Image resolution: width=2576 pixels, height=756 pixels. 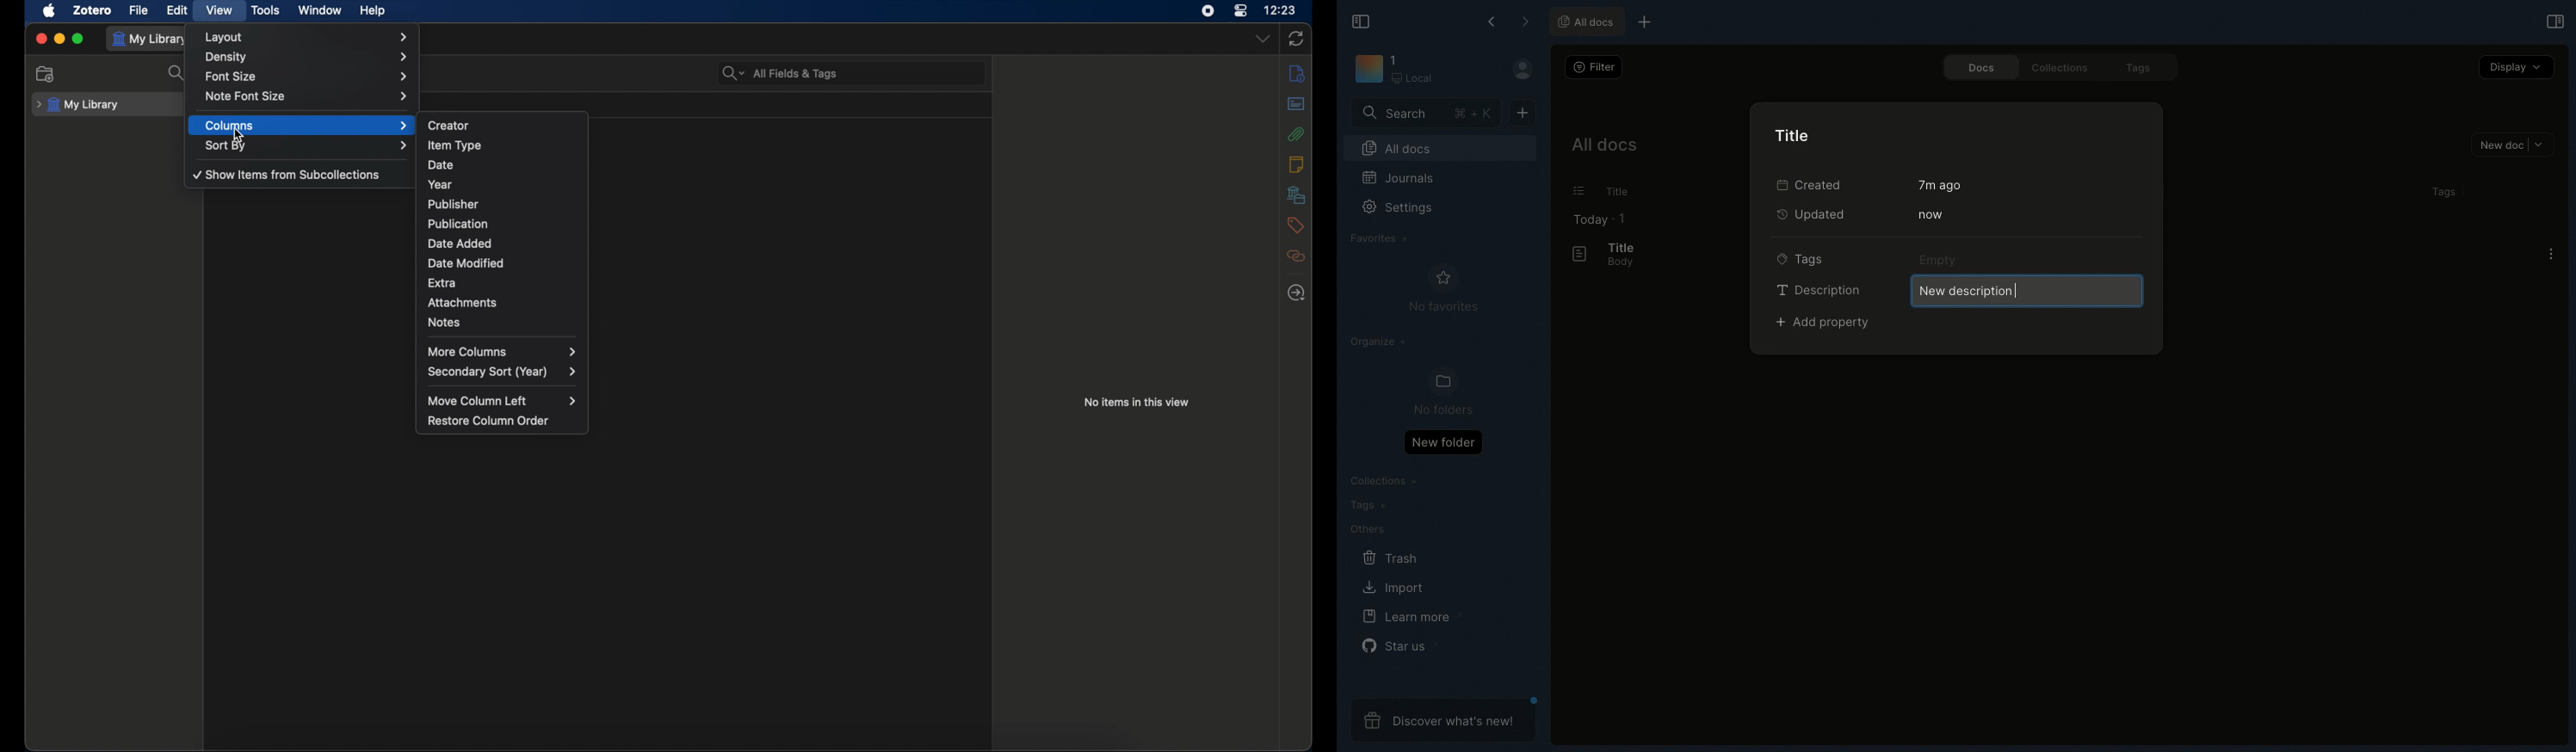 I want to click on Tags, so click(x=2440, y=192).